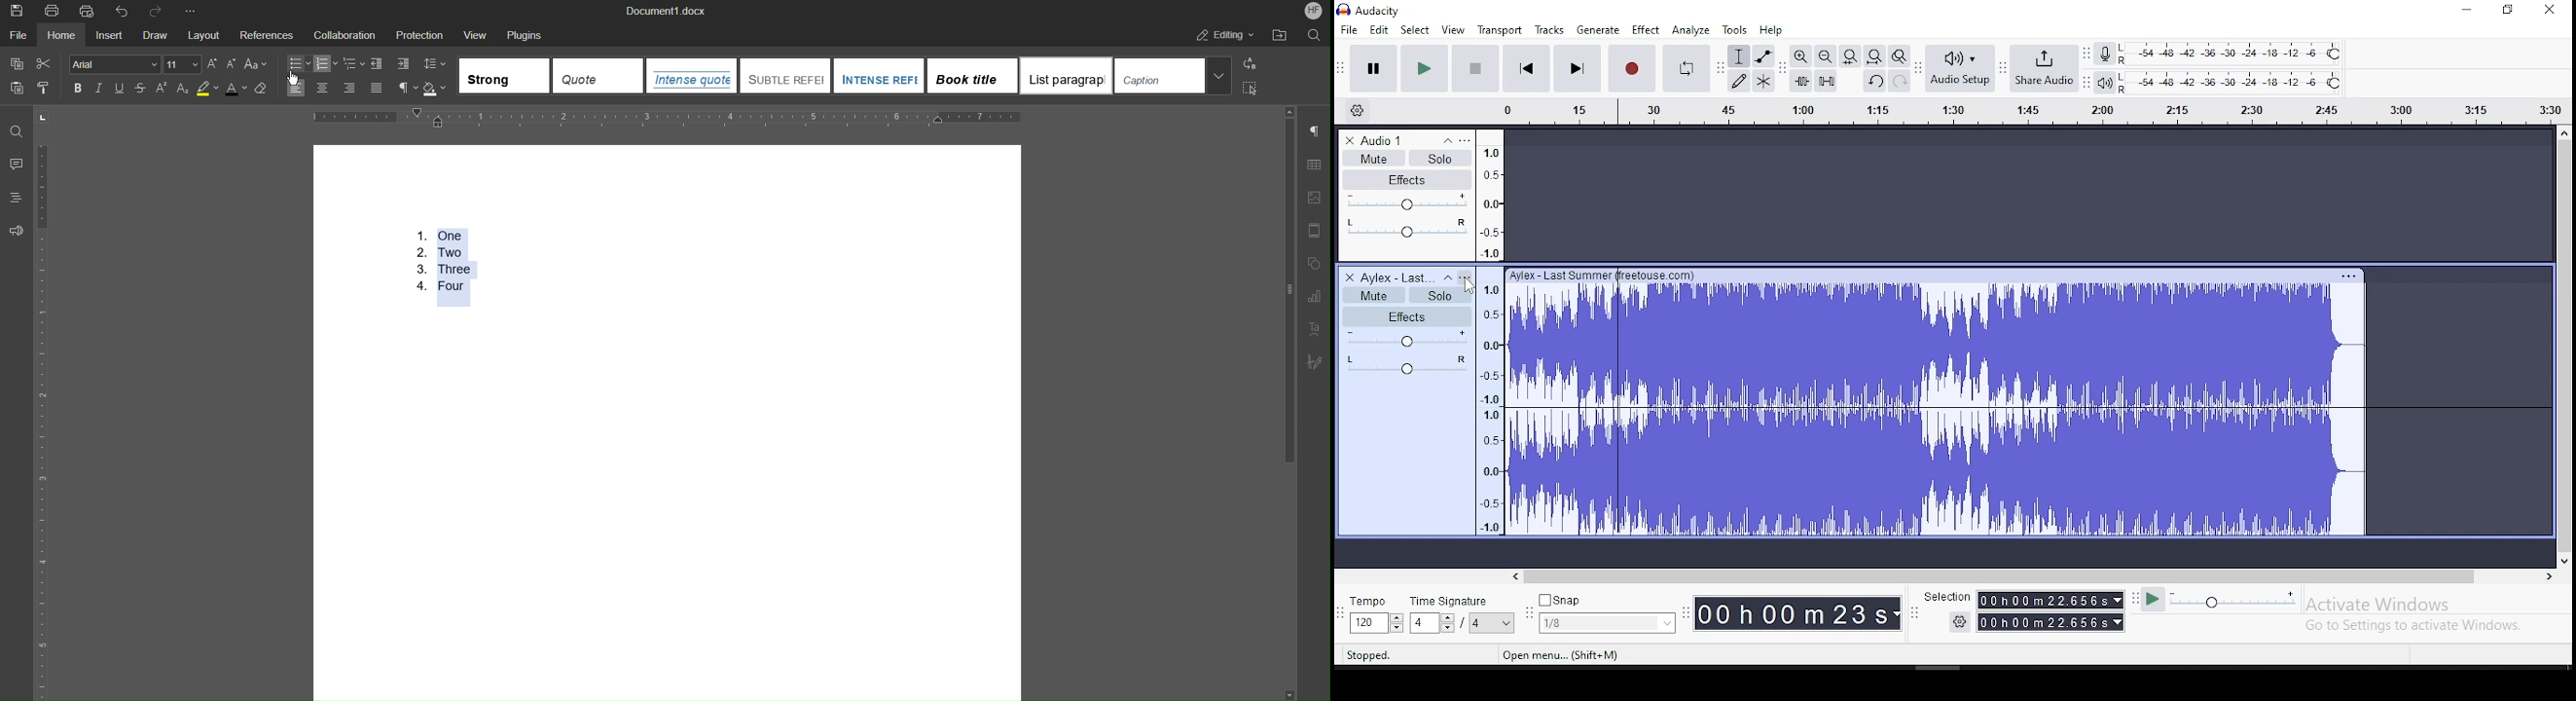 The image size is (2576, 728). What do you see at coordinates (44, 64) in the screenshot?
I see `Cut` at bounding box center [44, 64].